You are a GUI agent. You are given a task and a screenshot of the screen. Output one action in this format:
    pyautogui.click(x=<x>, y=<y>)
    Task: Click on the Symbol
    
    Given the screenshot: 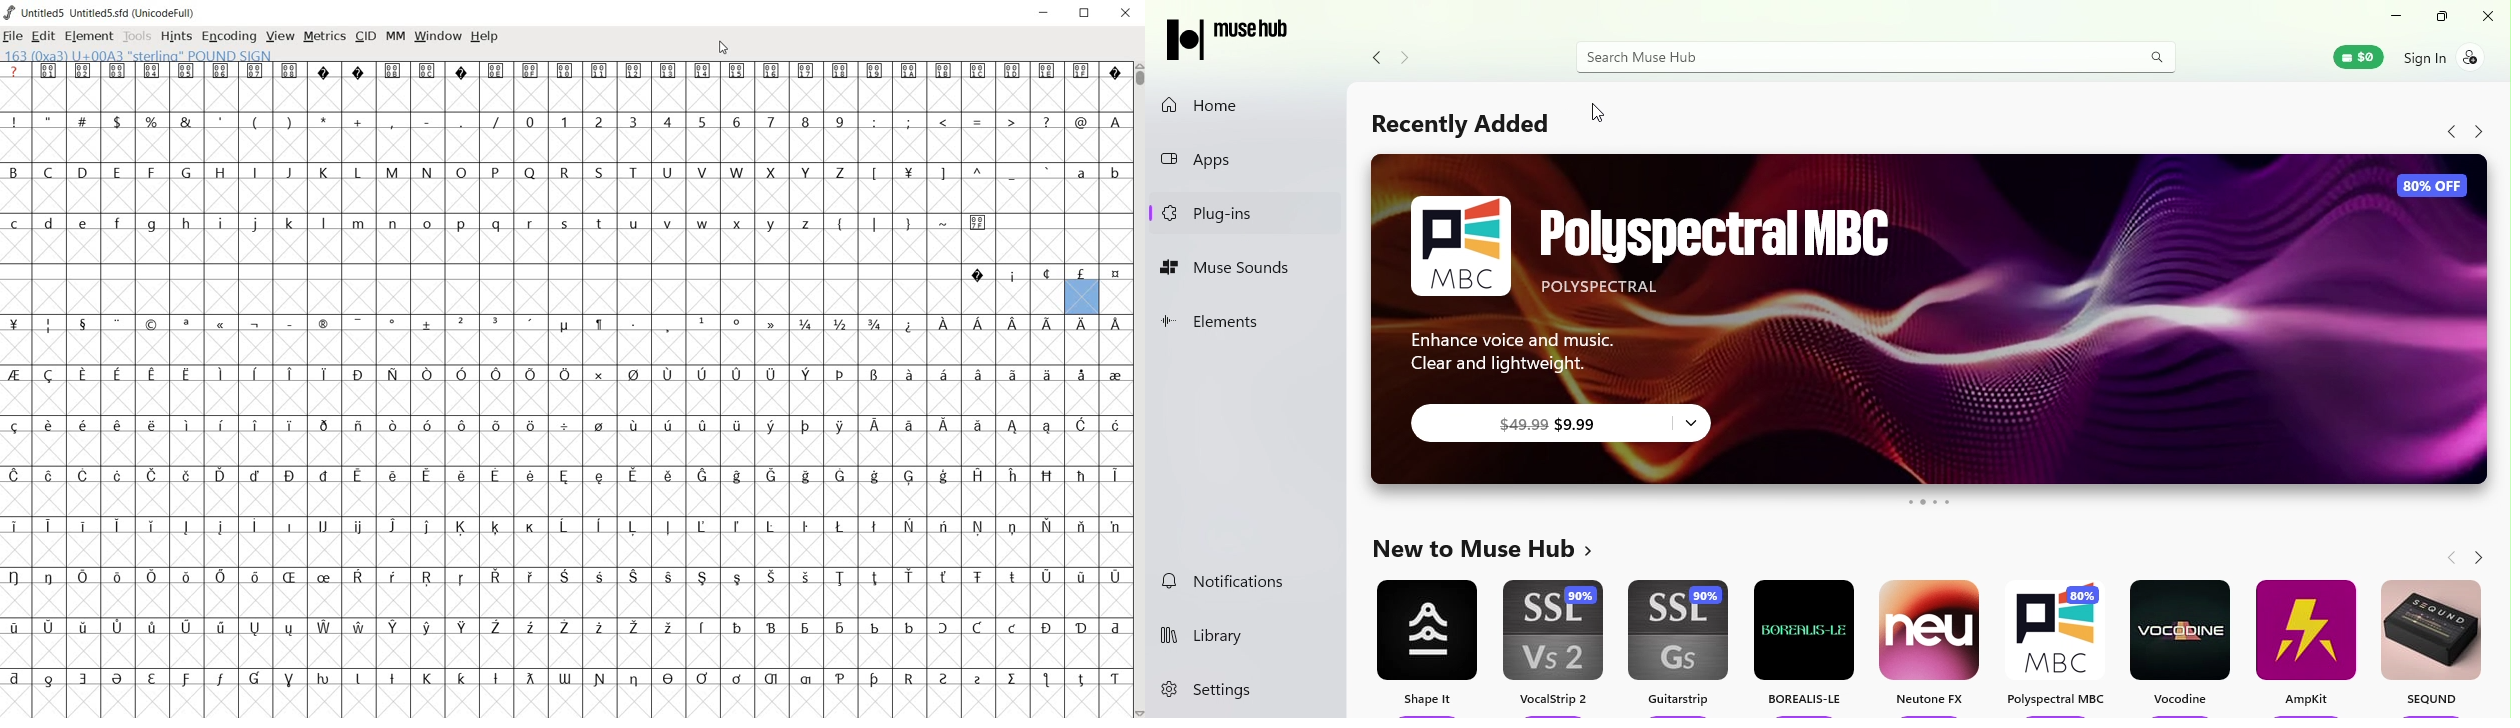 What is the action you would take?
    pyautogui.click(x=942, y=426)
    